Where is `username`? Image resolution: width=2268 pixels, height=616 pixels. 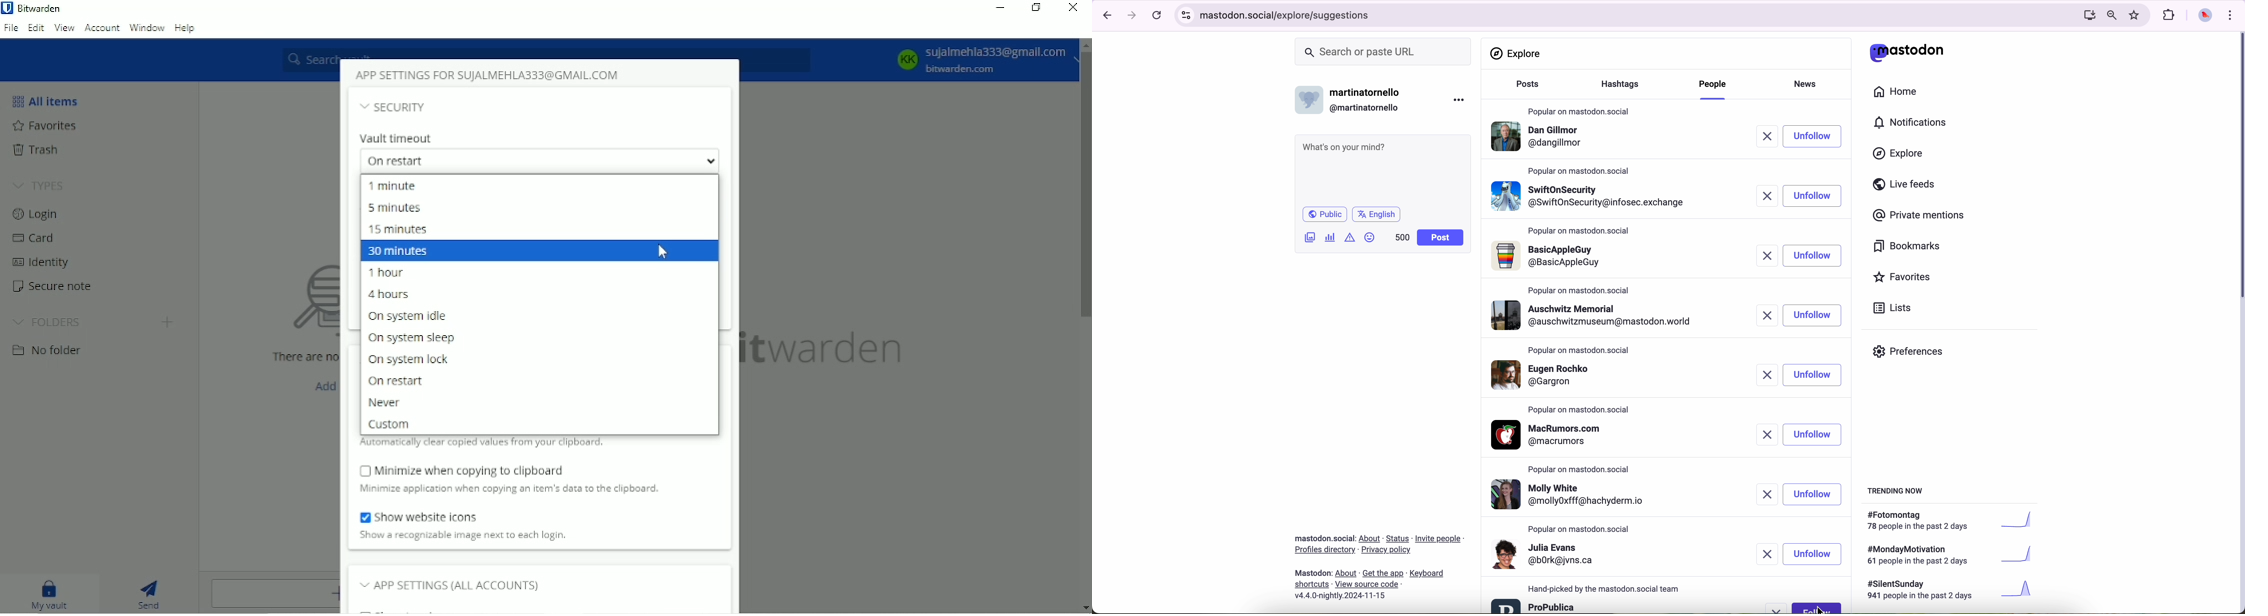
username is located at coordinates (1352, 98).